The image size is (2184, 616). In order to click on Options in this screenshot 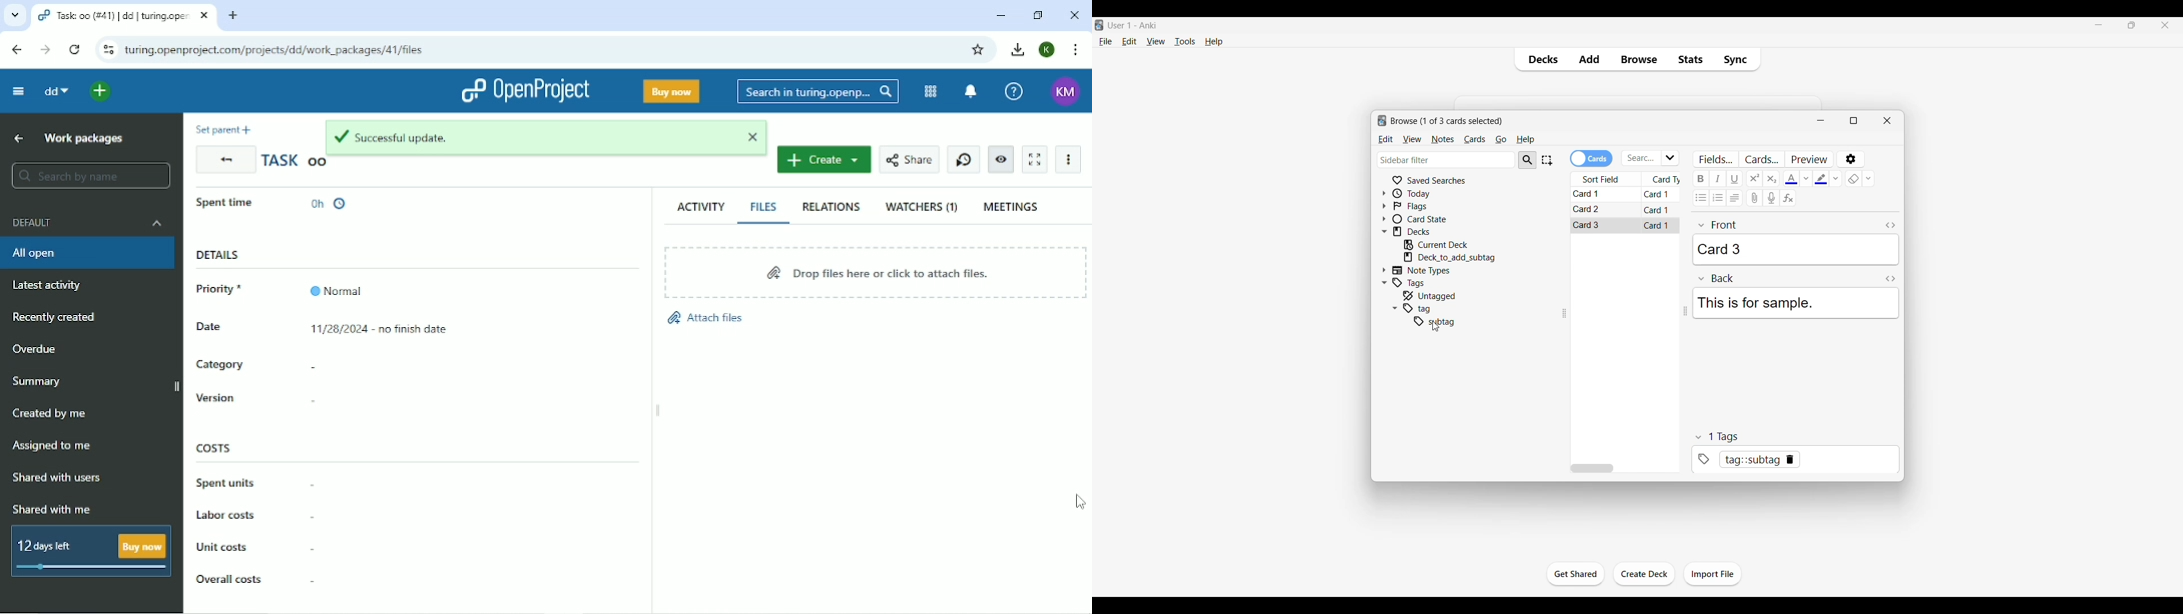, I will do `click(1852, 159)`.